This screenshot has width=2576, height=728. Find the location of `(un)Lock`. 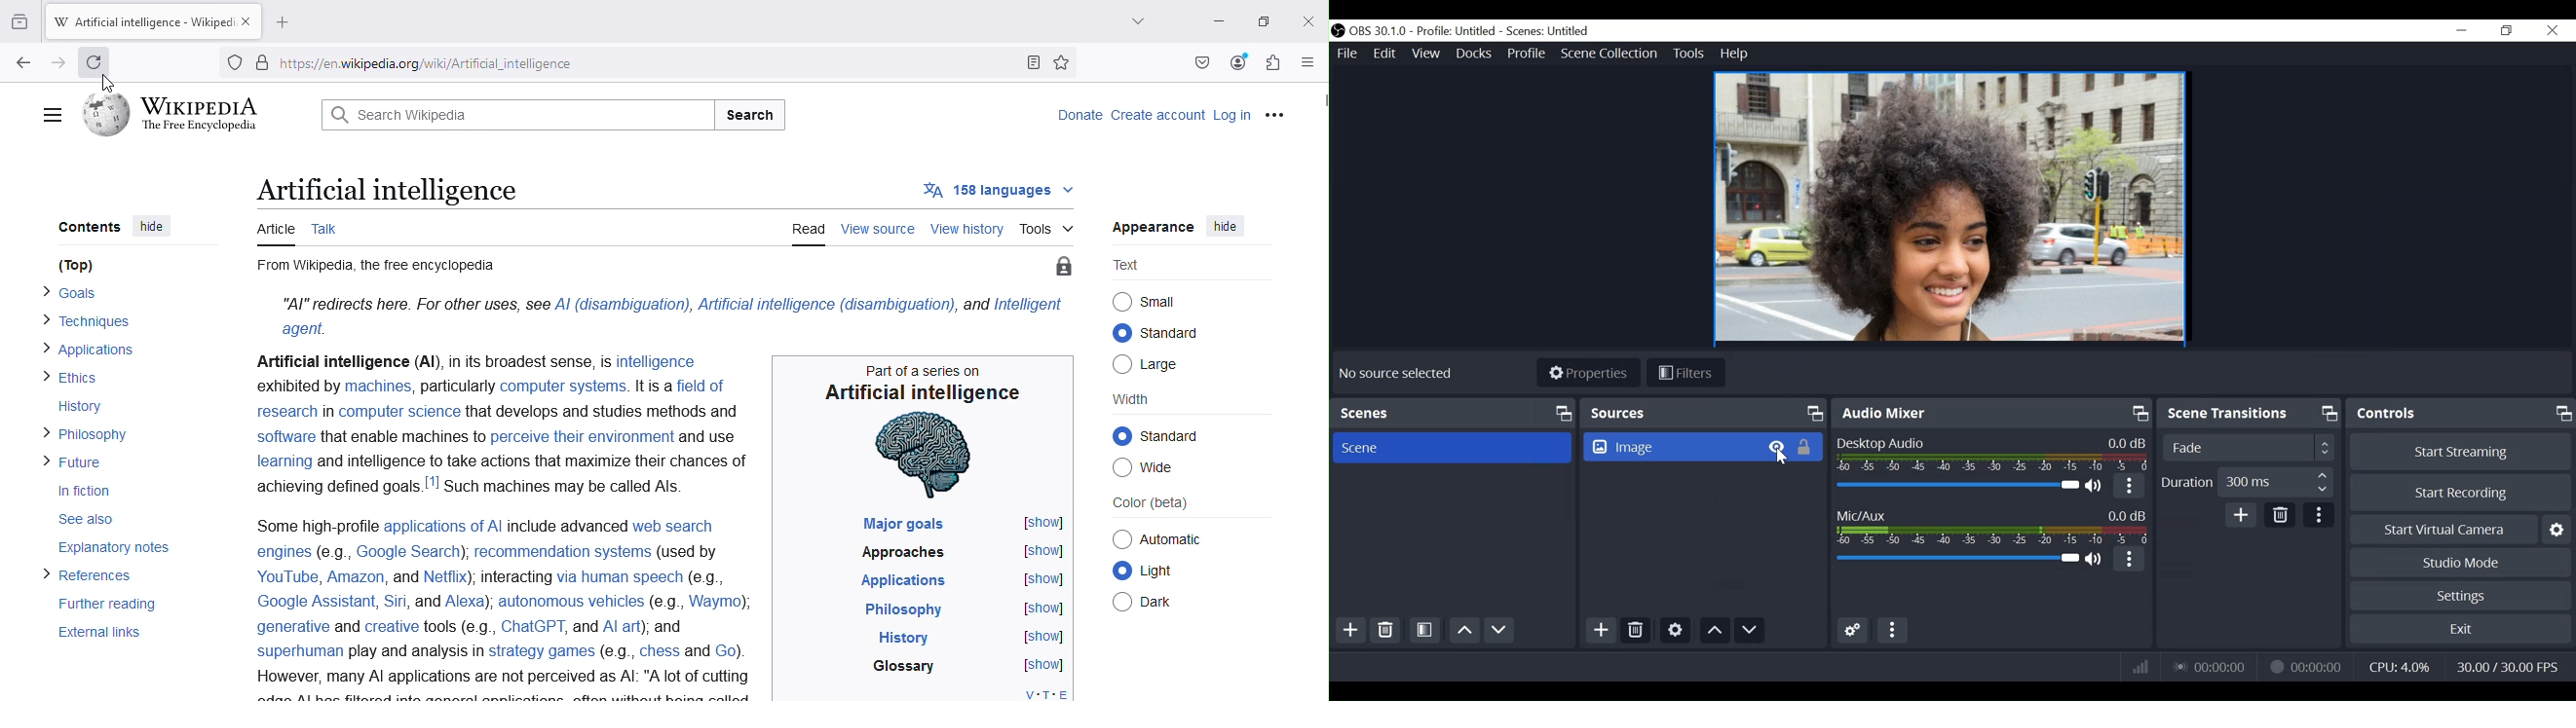

(un)Lock is located at coordinates (1808, 447).